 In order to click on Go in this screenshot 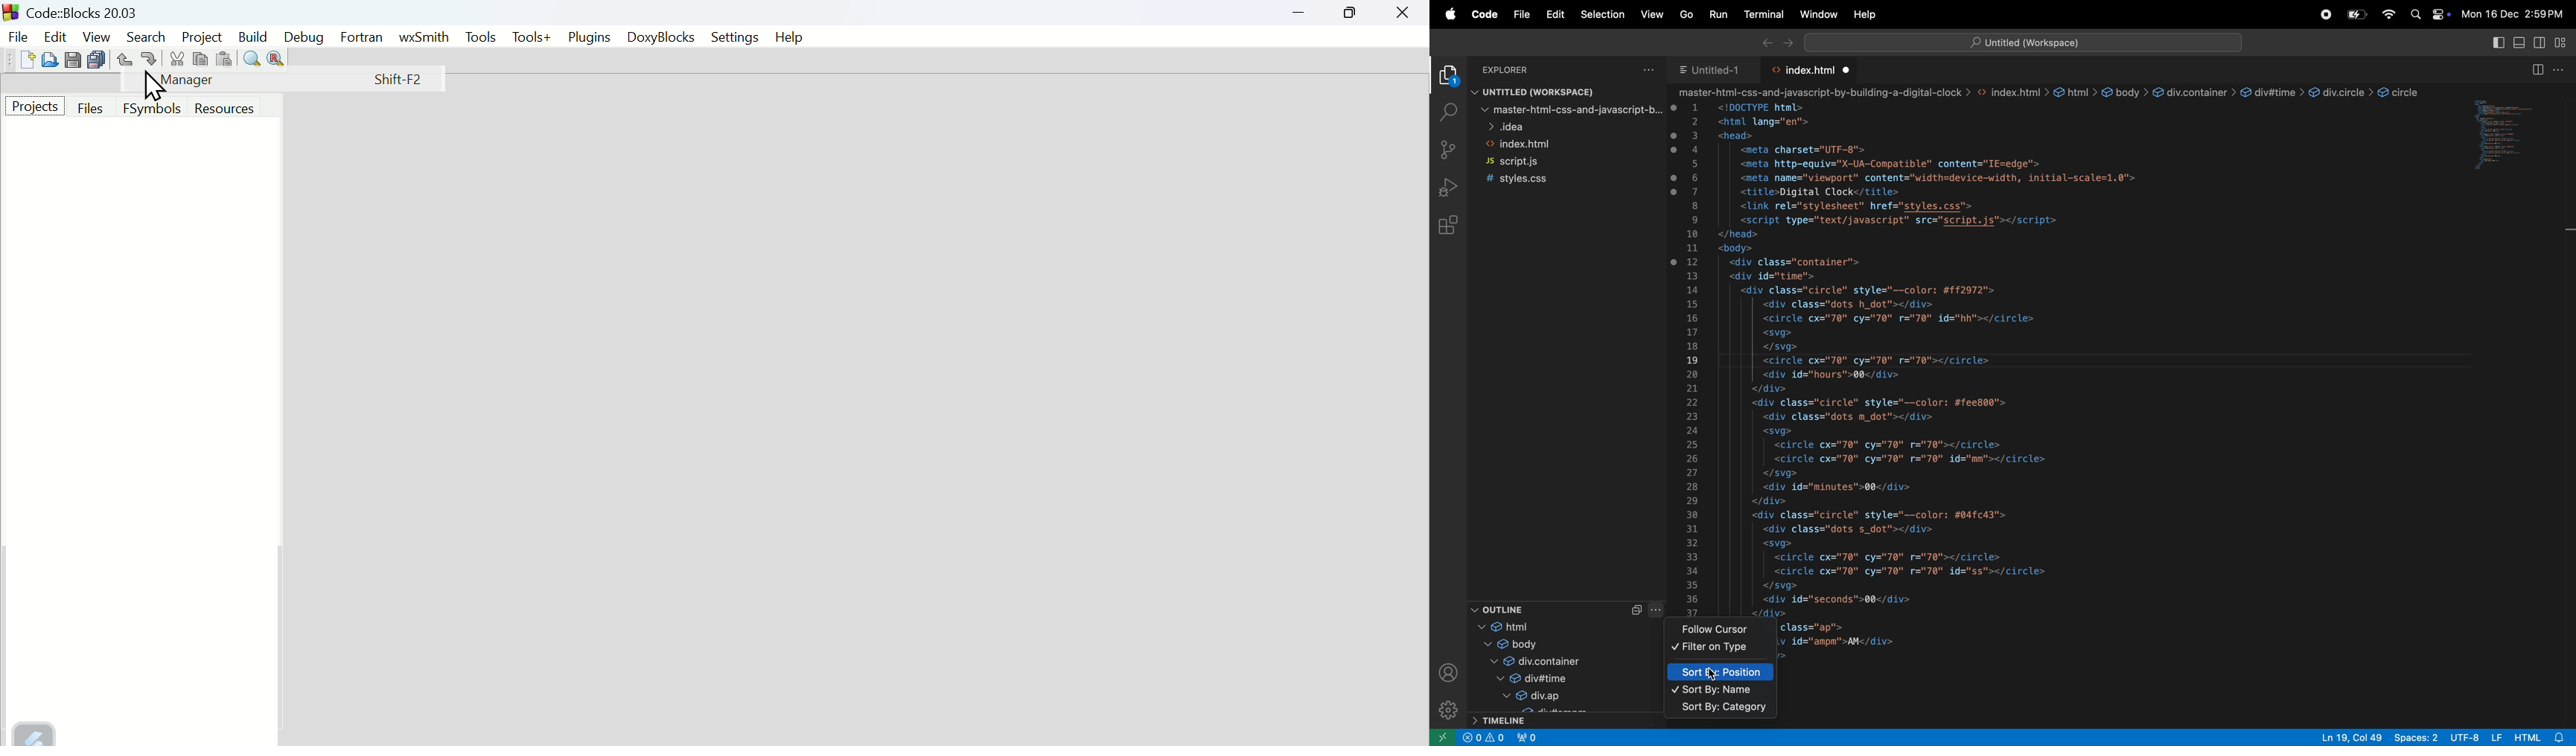, I will do `click(1683, 14)`.